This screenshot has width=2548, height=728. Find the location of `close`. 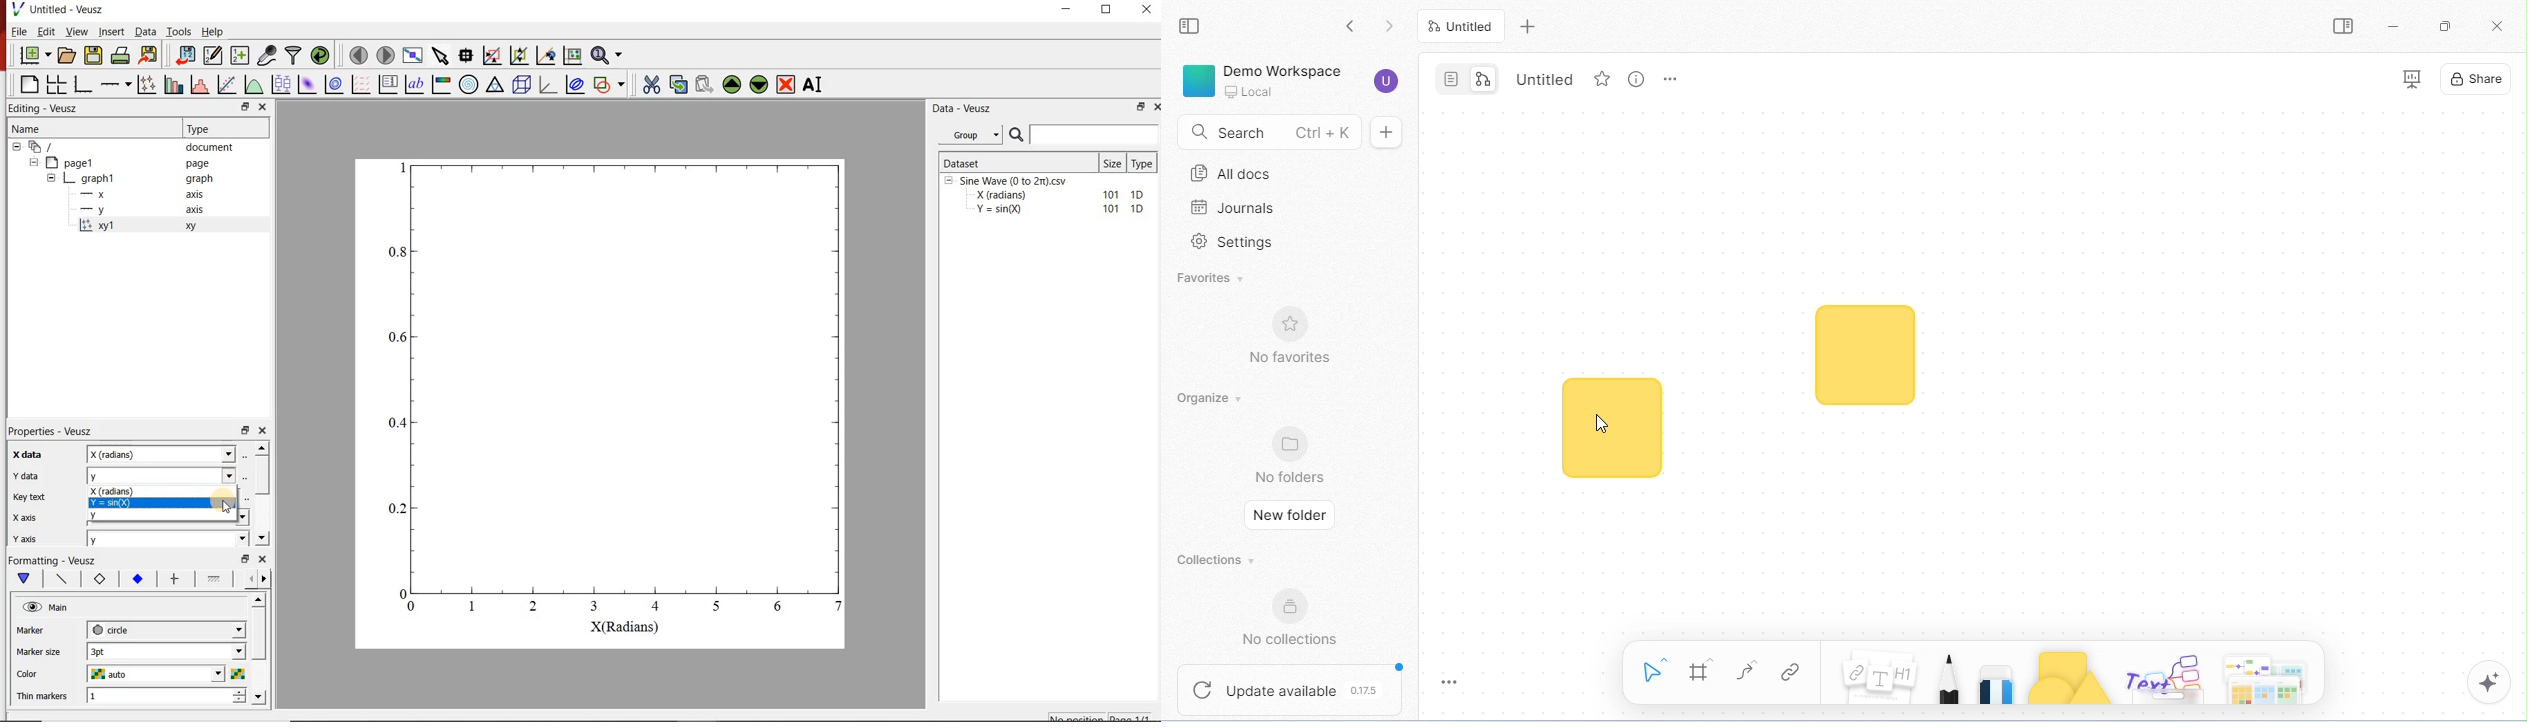

close is located at coordinates (2500, 26).